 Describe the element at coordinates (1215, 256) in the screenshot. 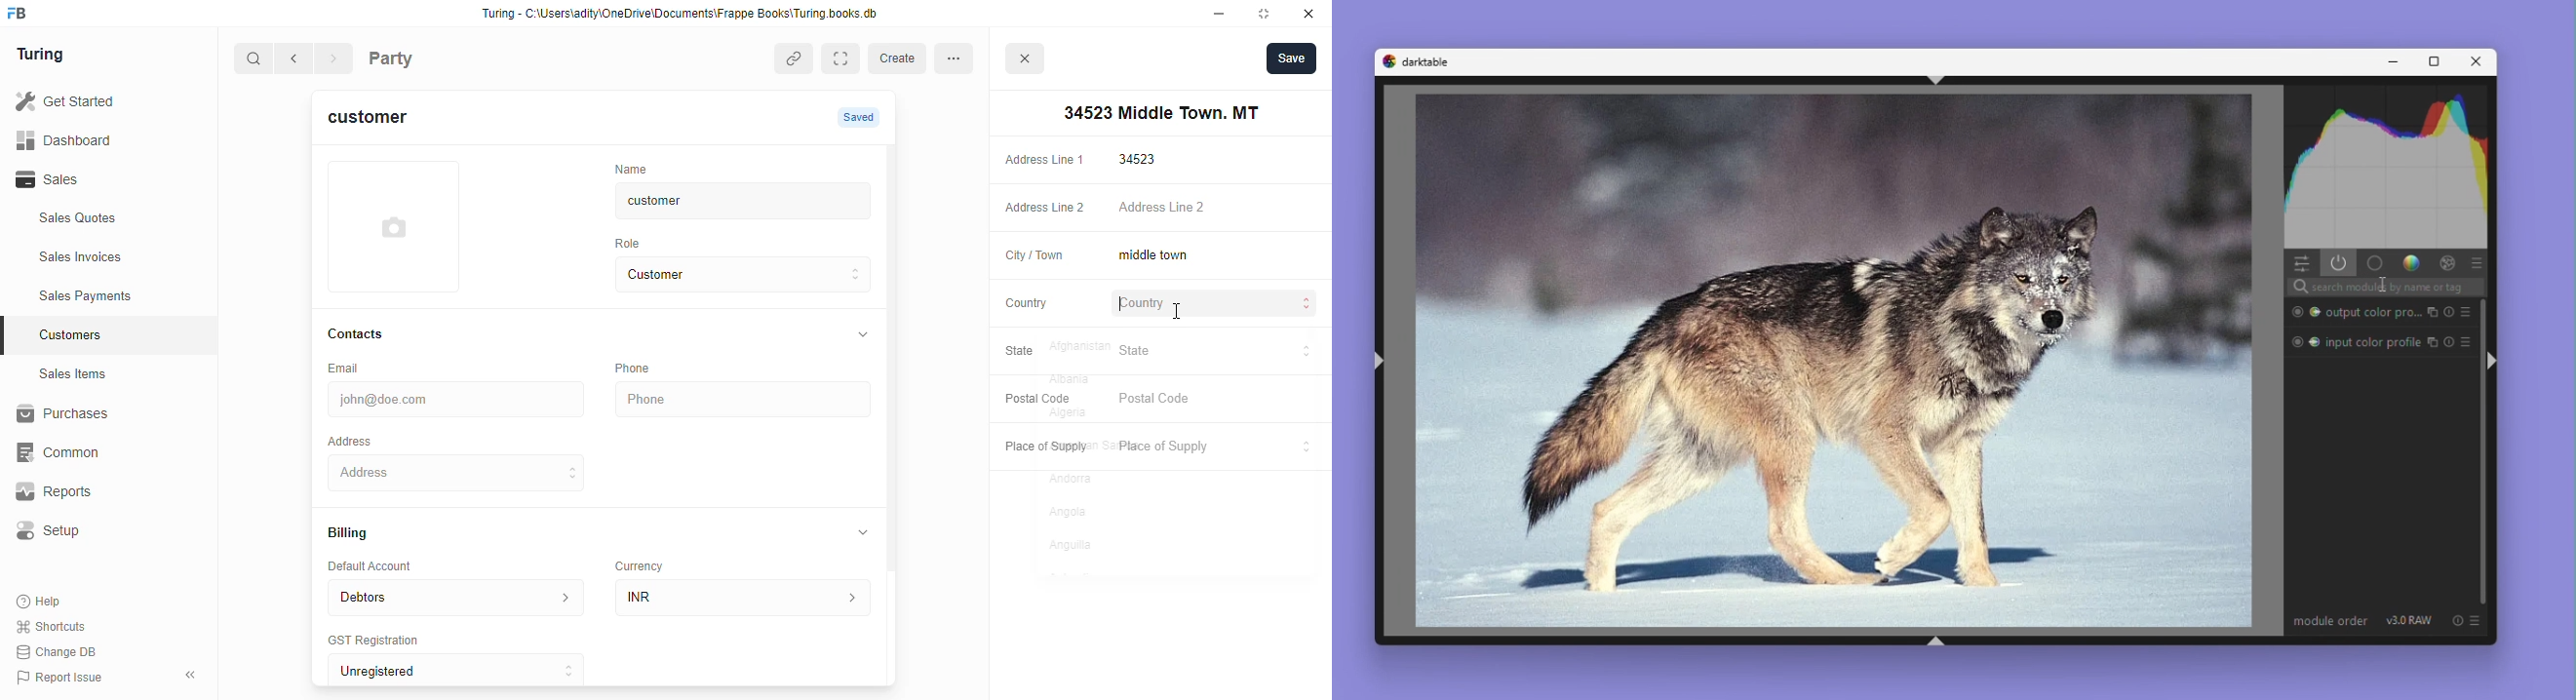

I see `middle town` at that location.